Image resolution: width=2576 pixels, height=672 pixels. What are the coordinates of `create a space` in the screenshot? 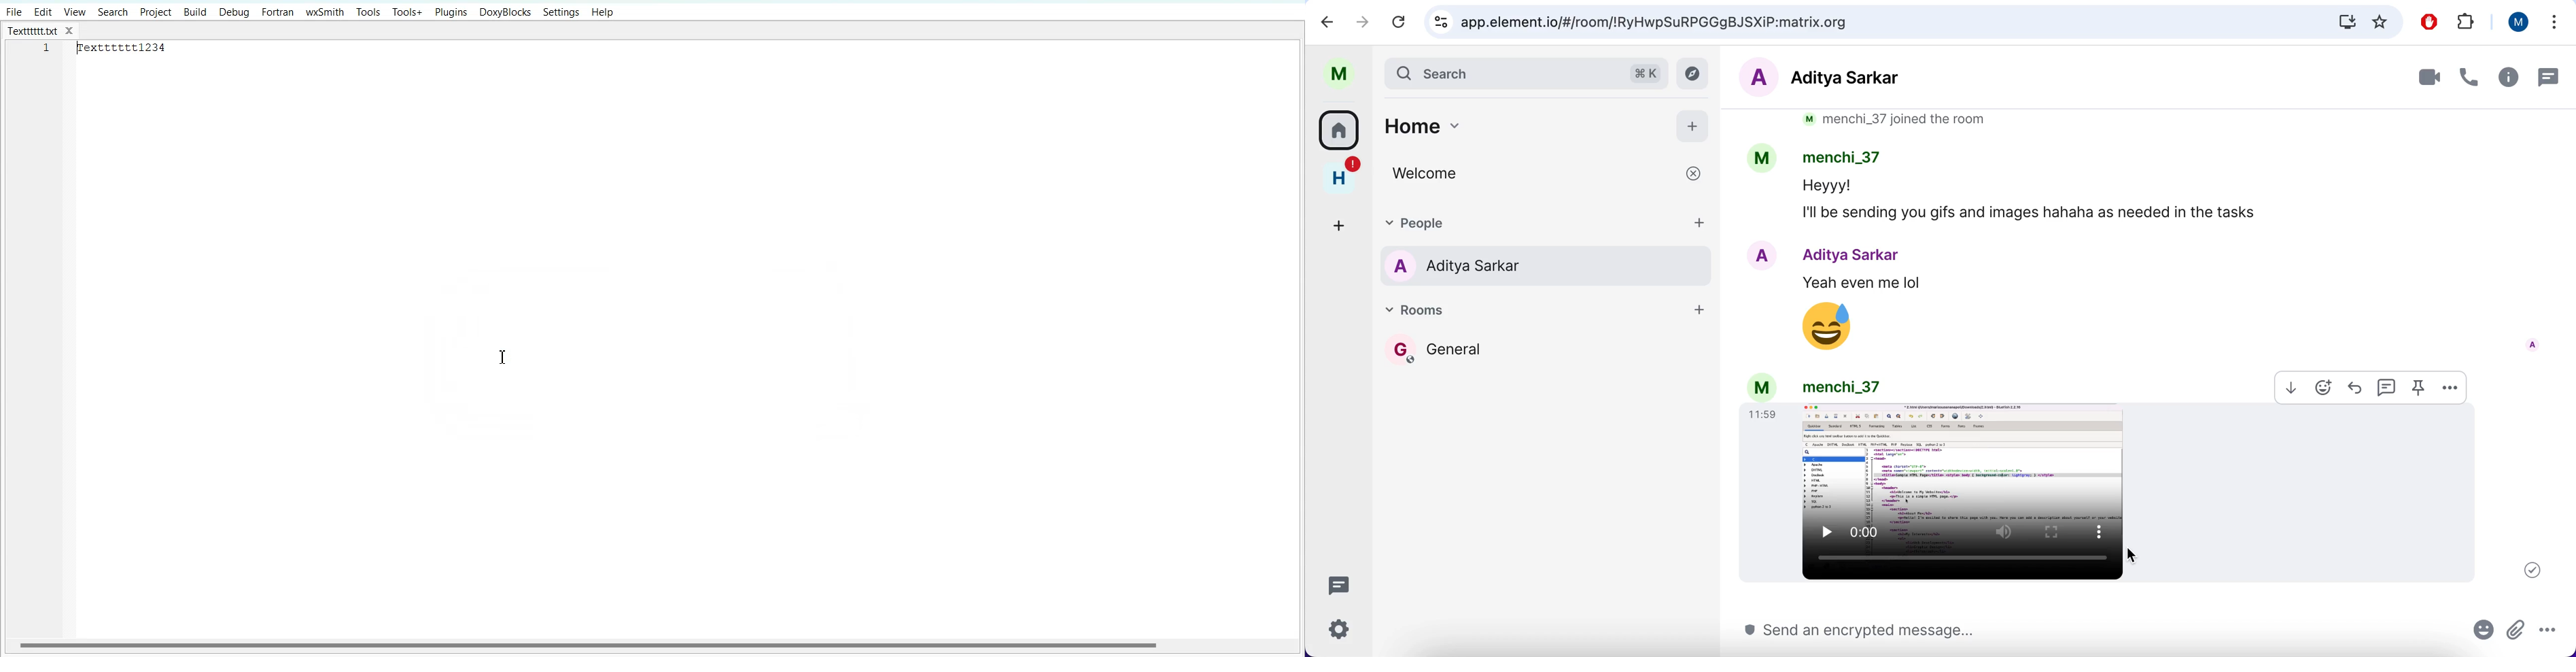 It's located at (1336, 223).